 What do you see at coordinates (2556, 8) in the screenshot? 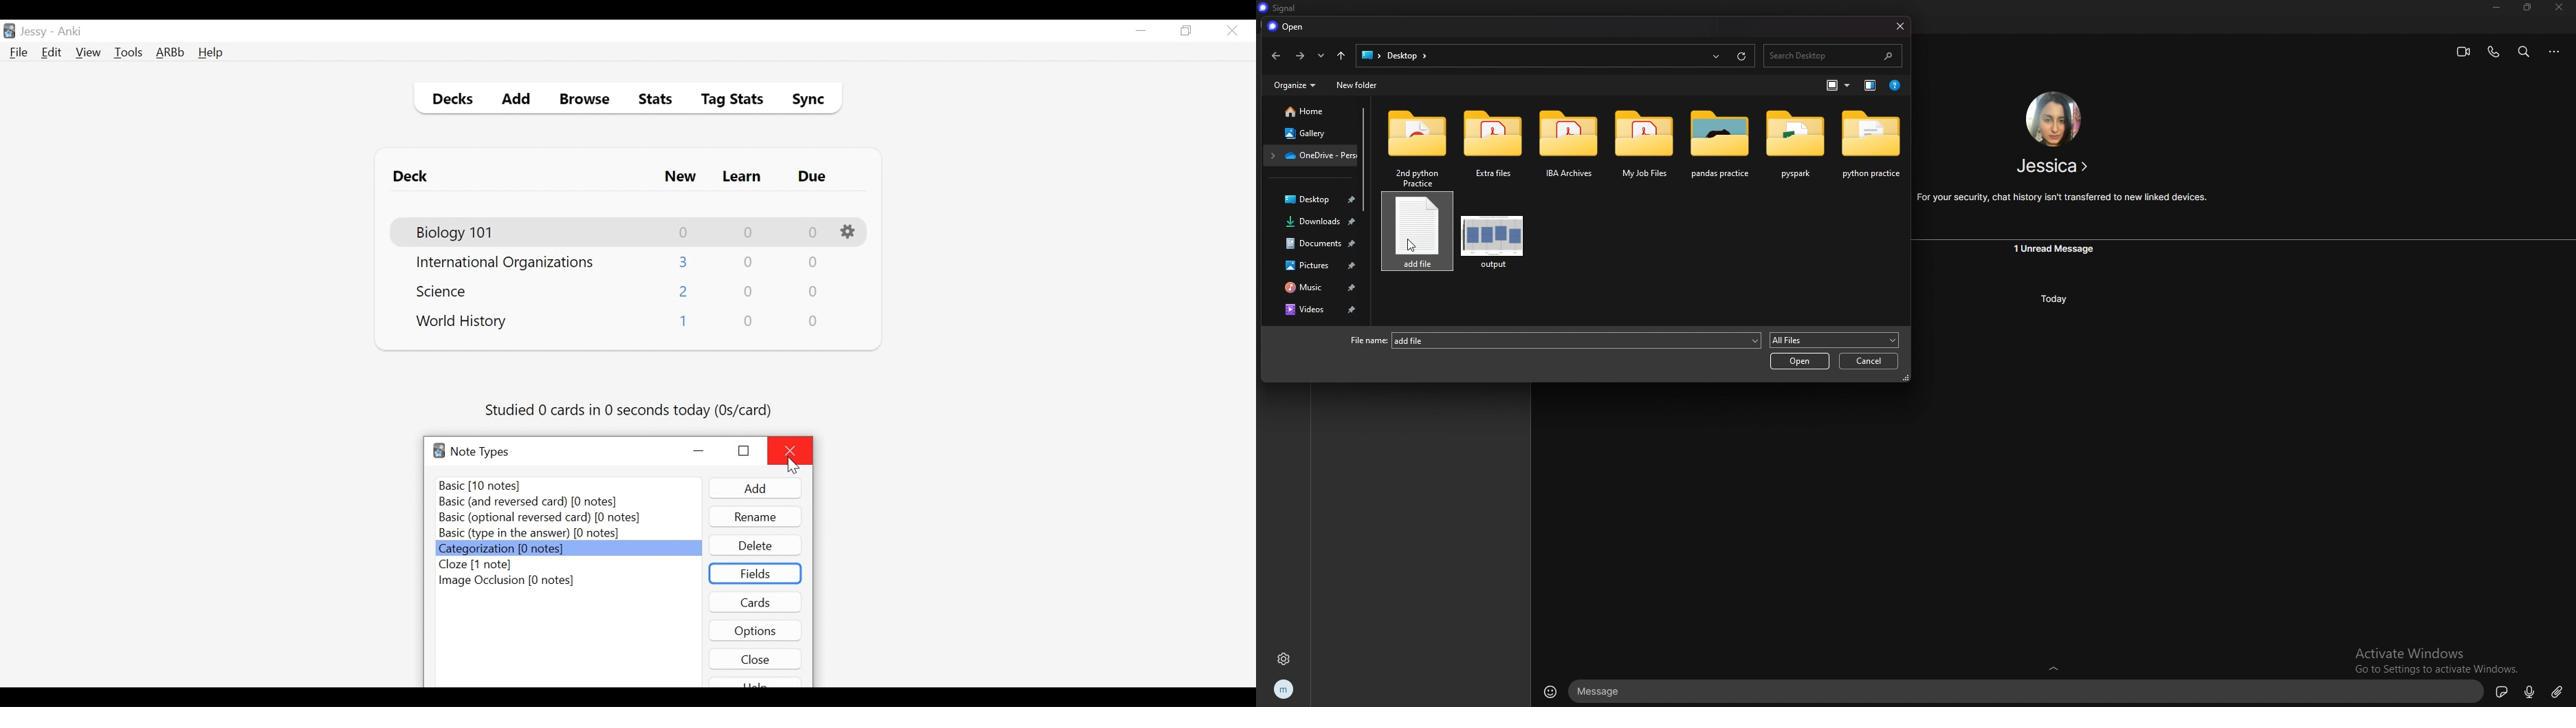
I see `close` at bounding box center [2556, 8].